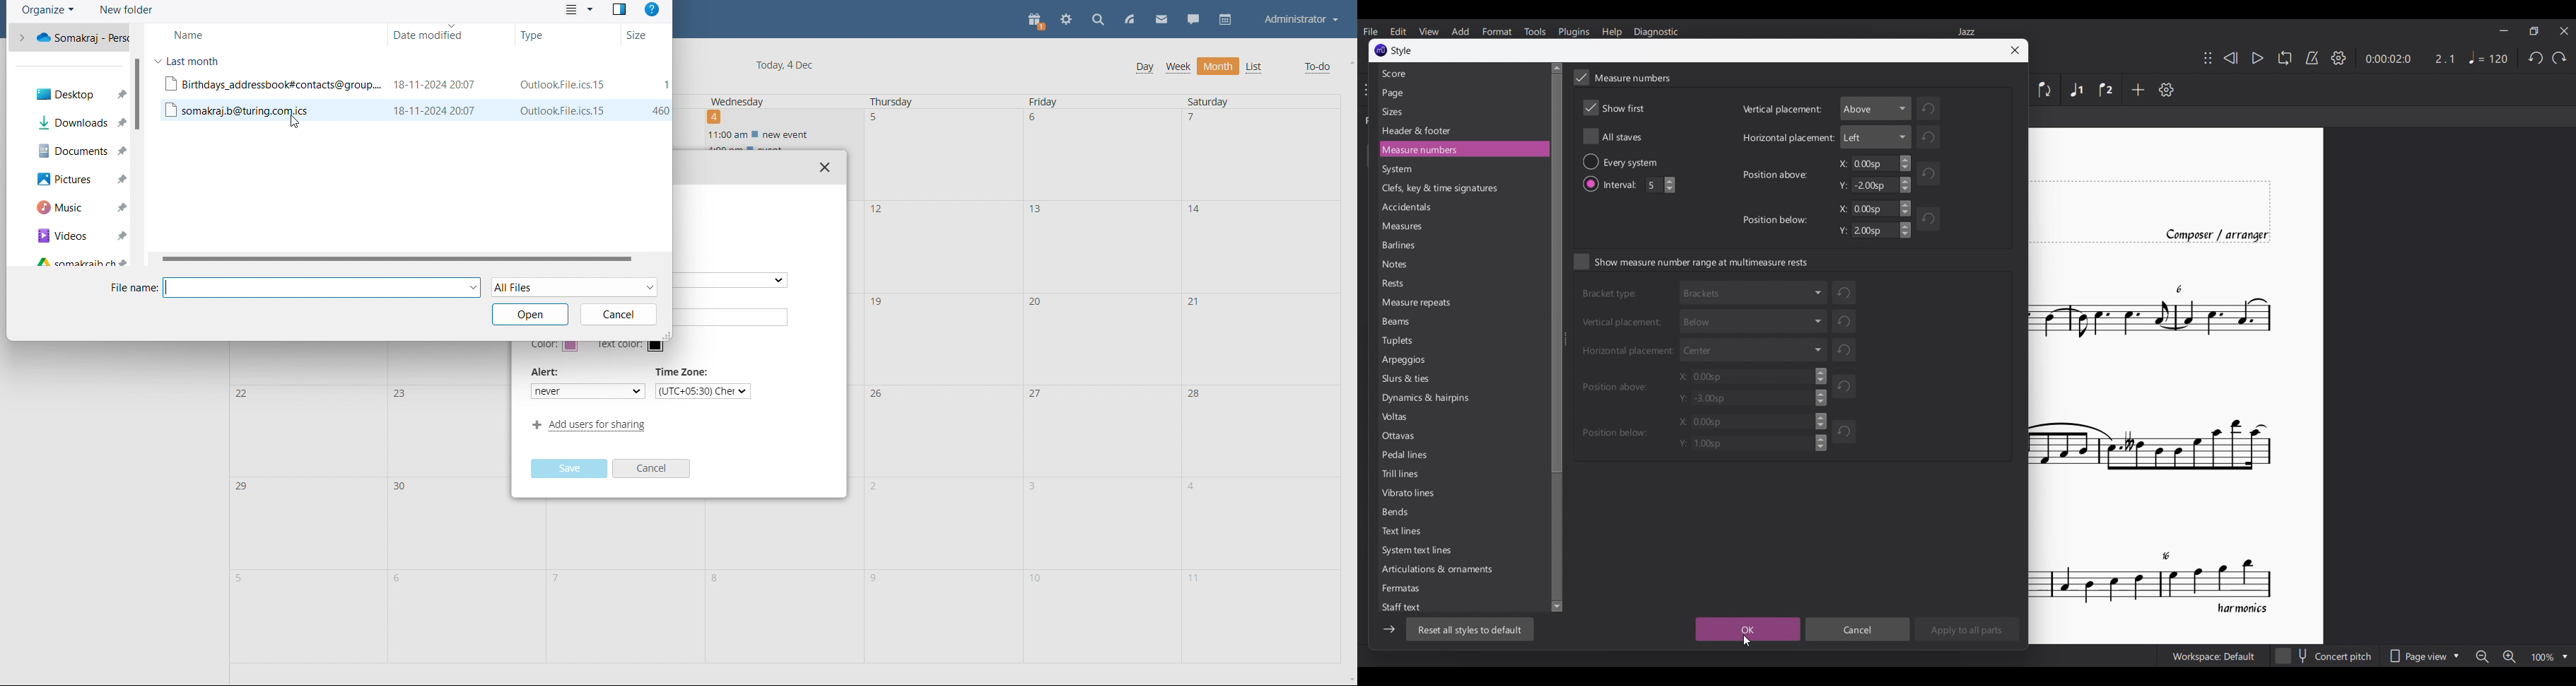 The height and width of the screenshot is (700, 2576). I want to click on Voltas, so click(1396, 419).